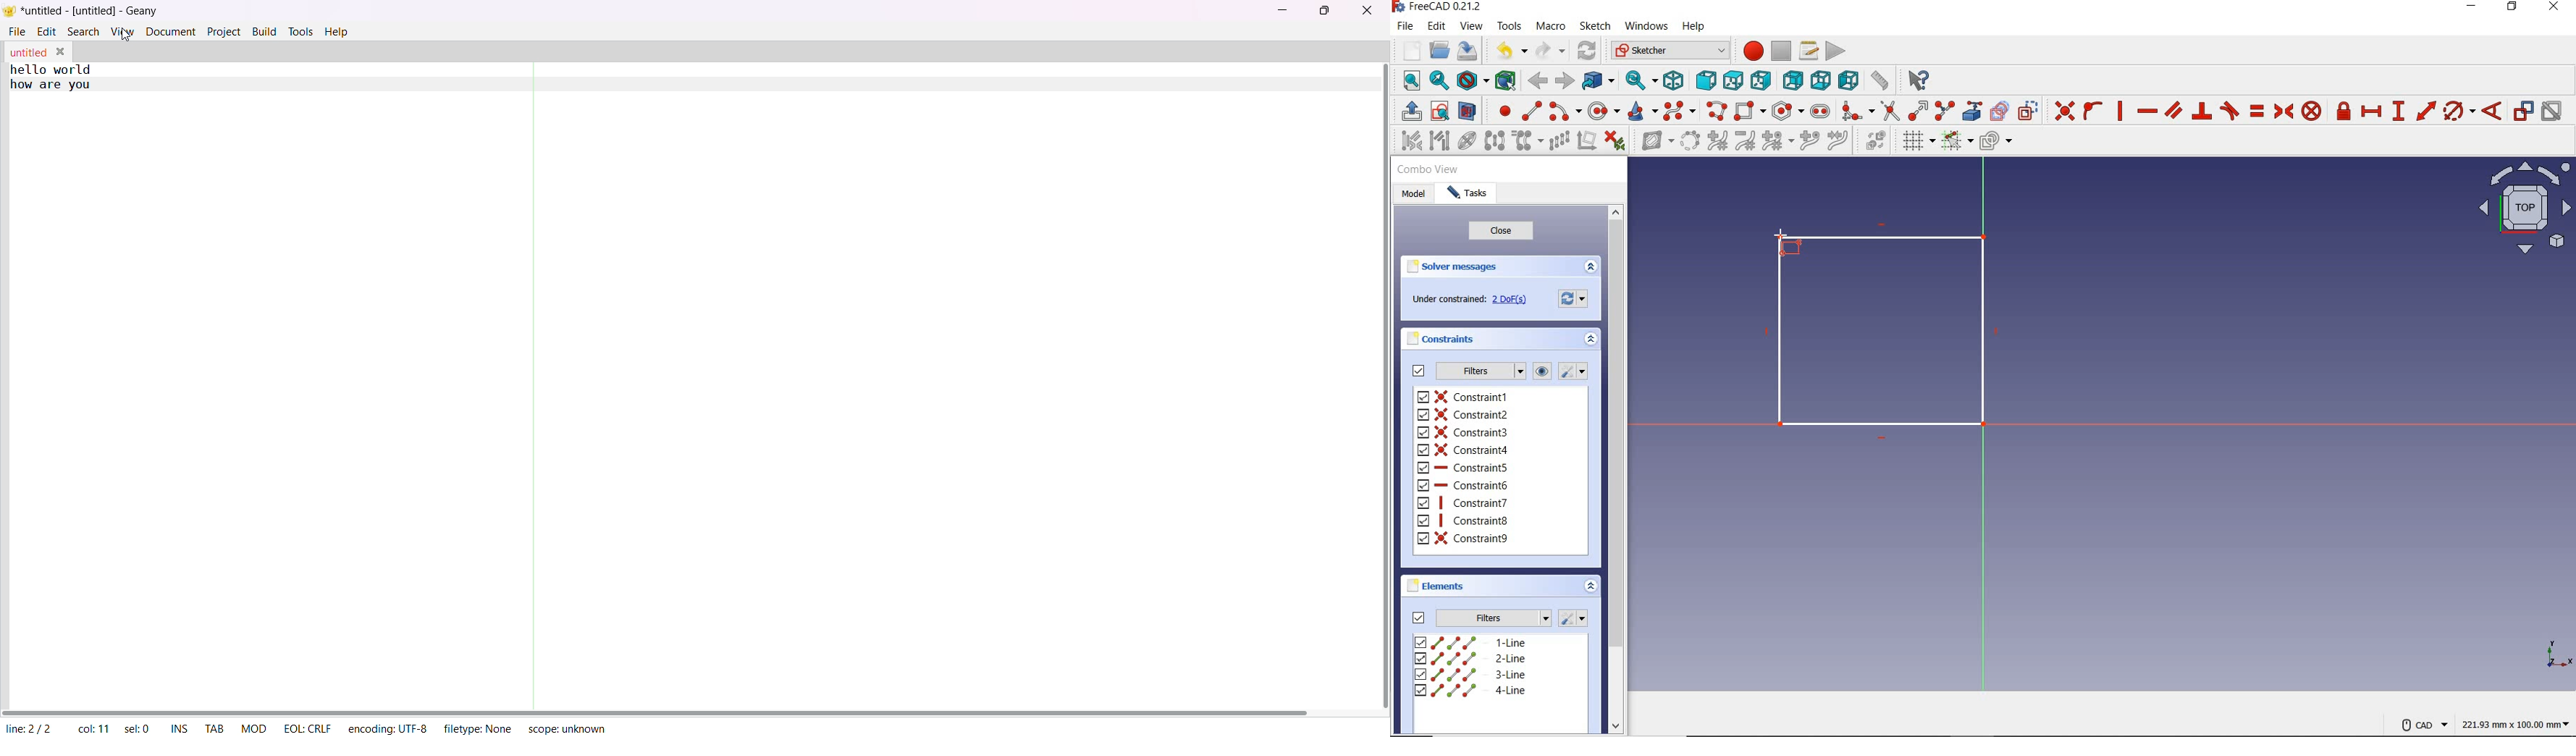 This screenshot has height=756, width=2576. I want to click on constraint1, so click(1463, 397).